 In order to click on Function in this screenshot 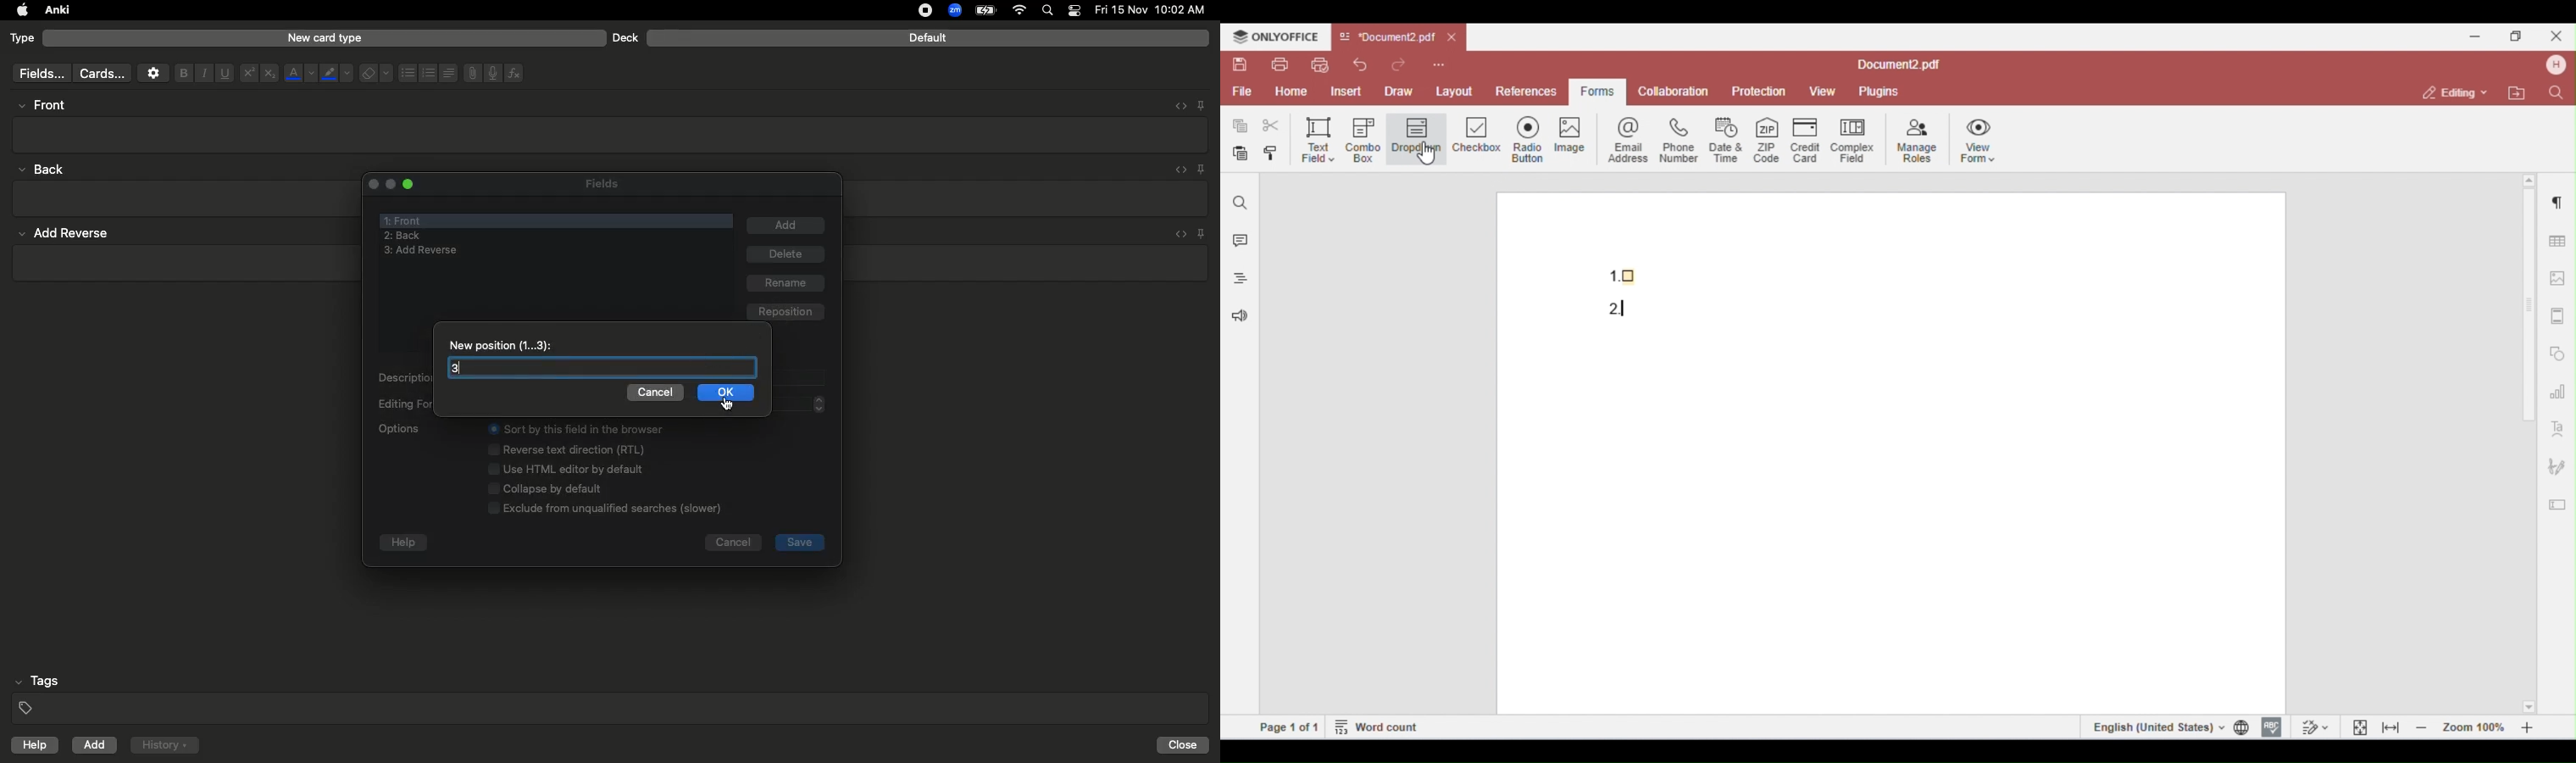, I will do `click(515, 73)`.